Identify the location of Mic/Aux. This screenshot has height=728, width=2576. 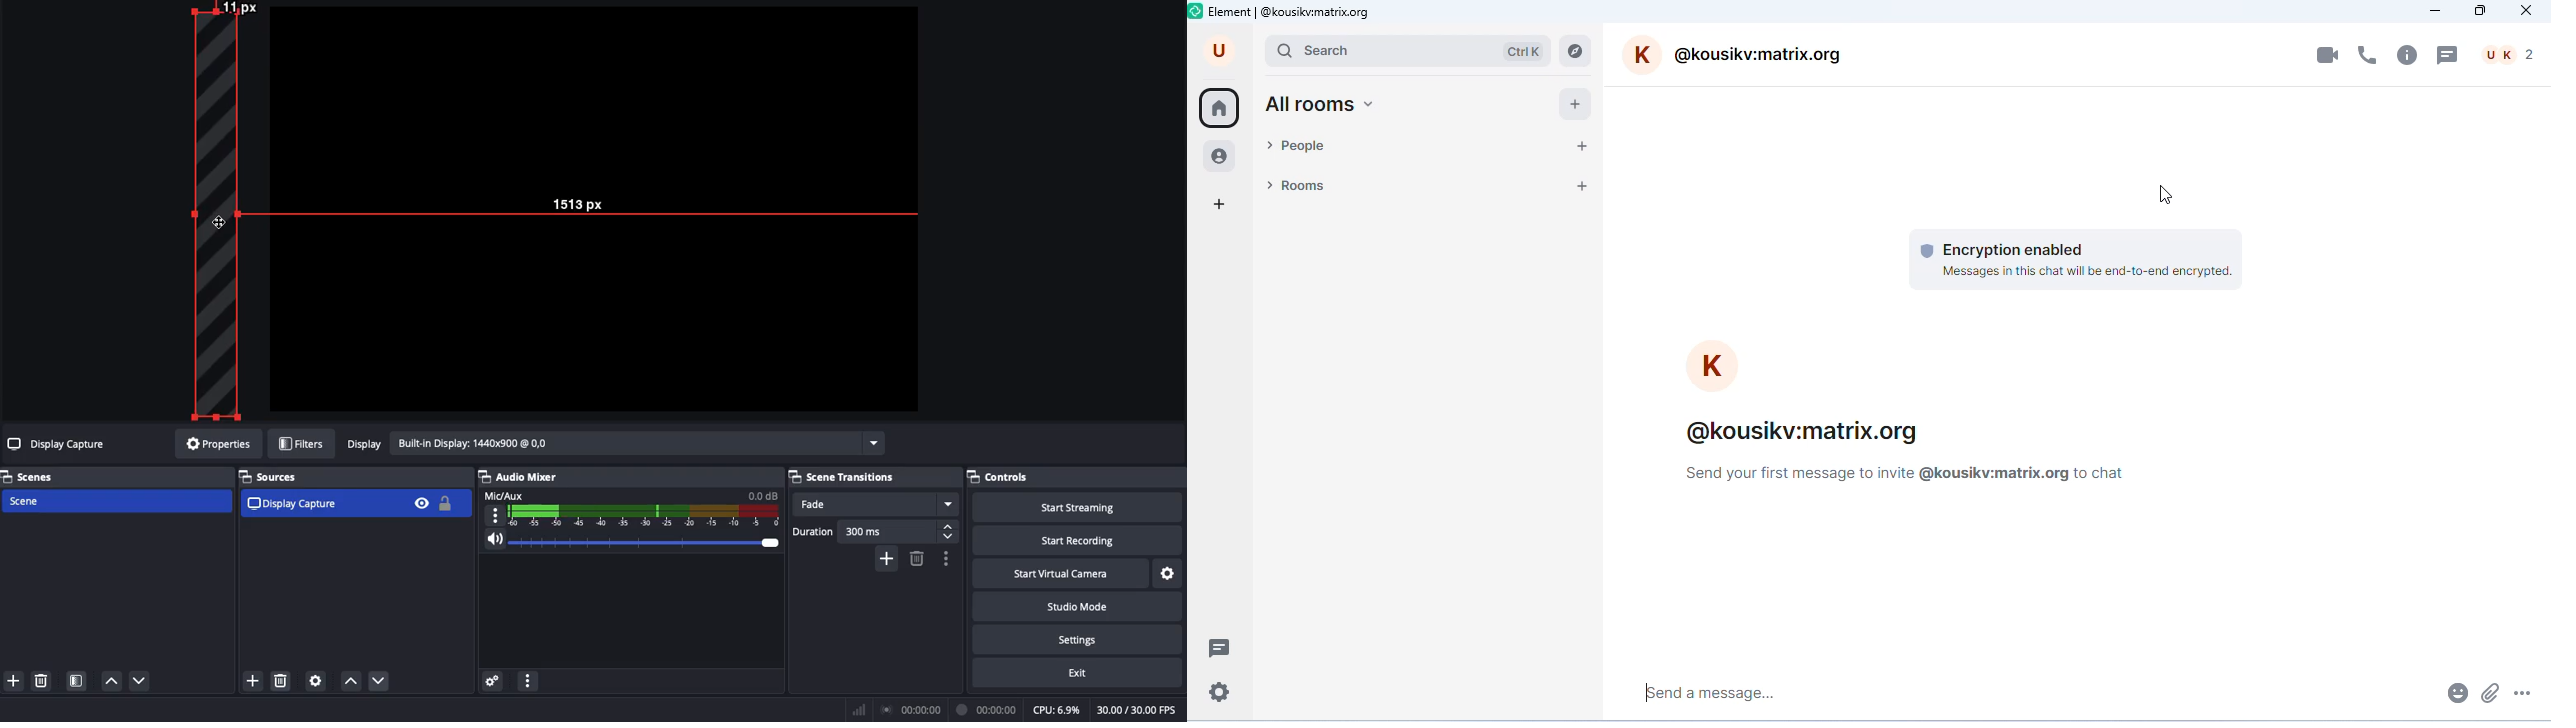
(629, 507).